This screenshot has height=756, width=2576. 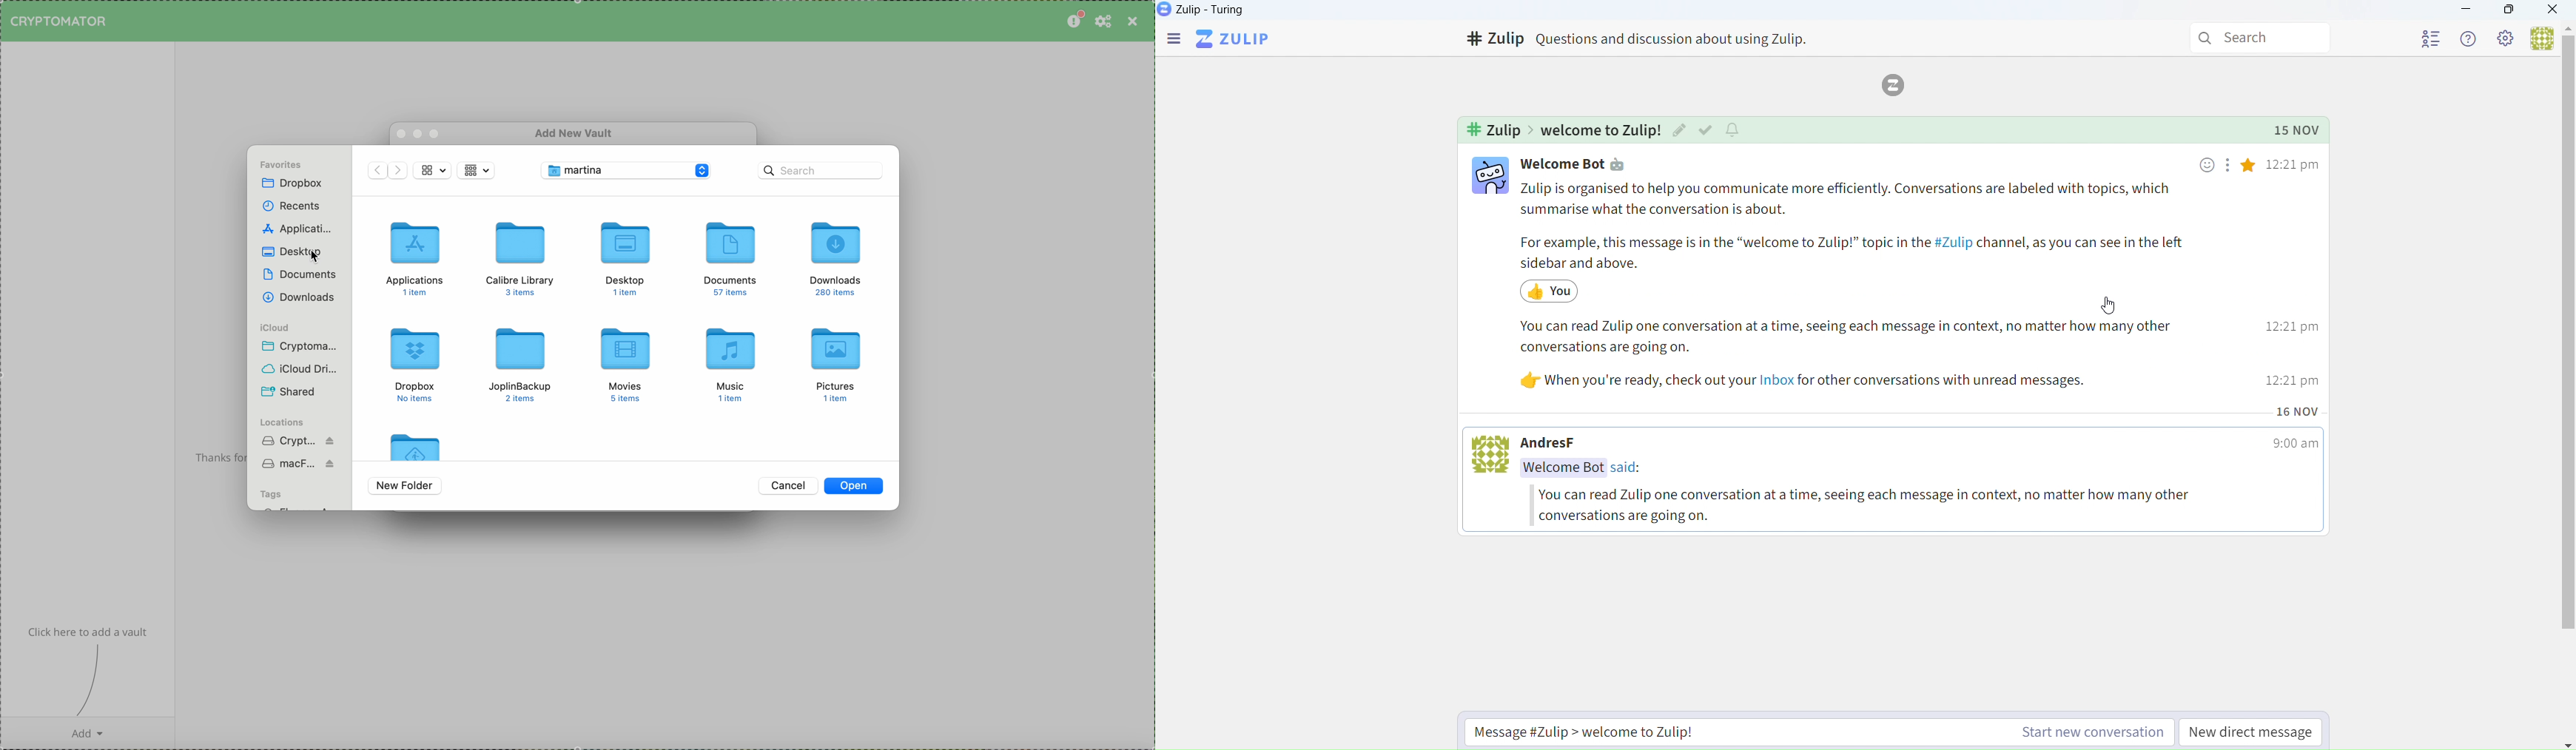 I want to click on Menu Bar, so click(x=1171, y=38).